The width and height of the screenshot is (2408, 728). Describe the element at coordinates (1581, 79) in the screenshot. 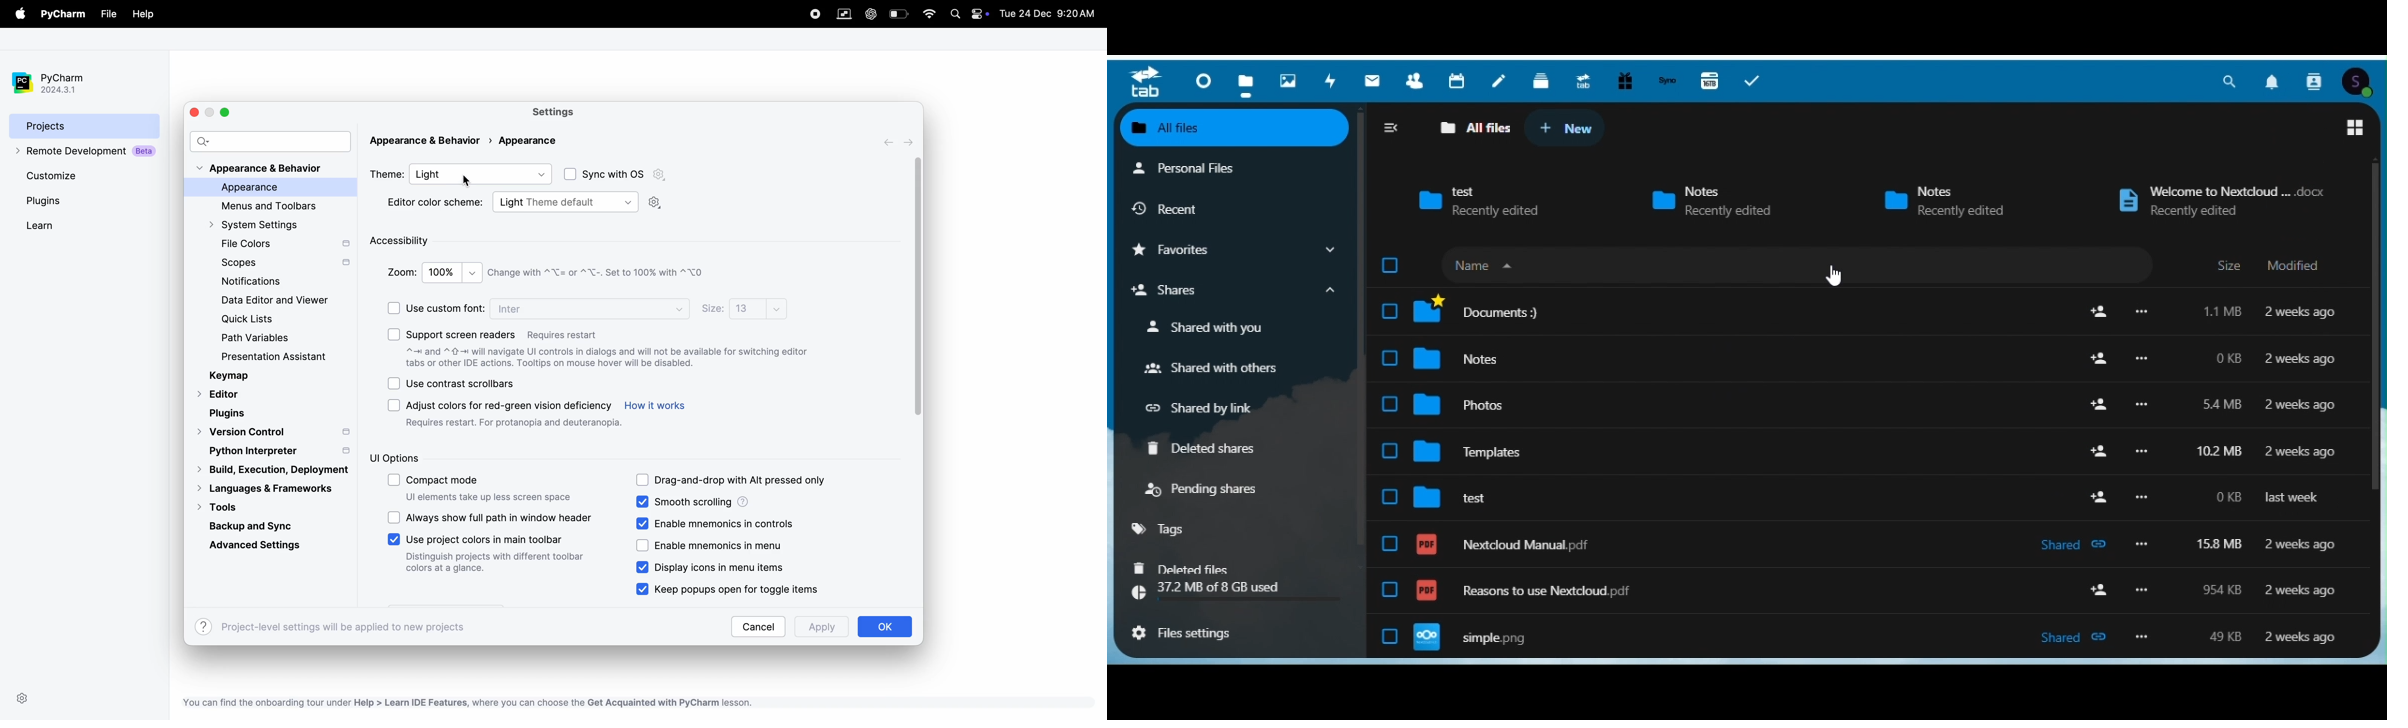

I see `Upgrade` at that location.